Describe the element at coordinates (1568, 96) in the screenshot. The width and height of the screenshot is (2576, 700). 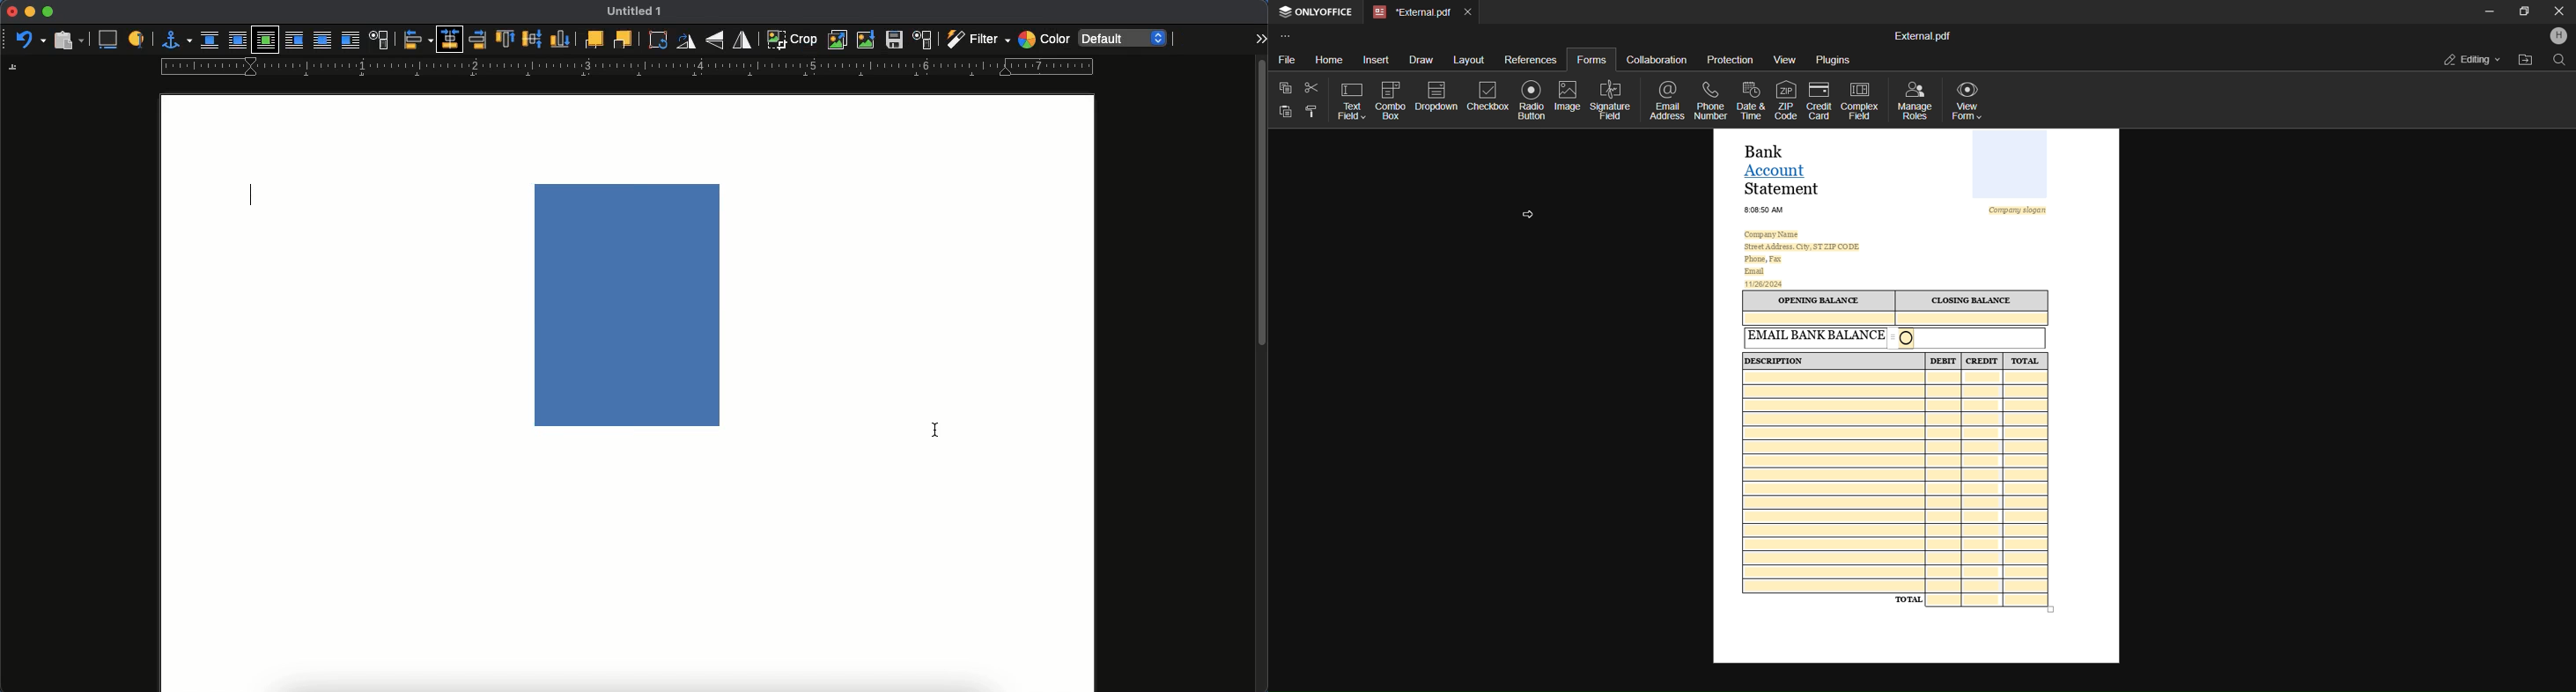
I see `image` at that location.